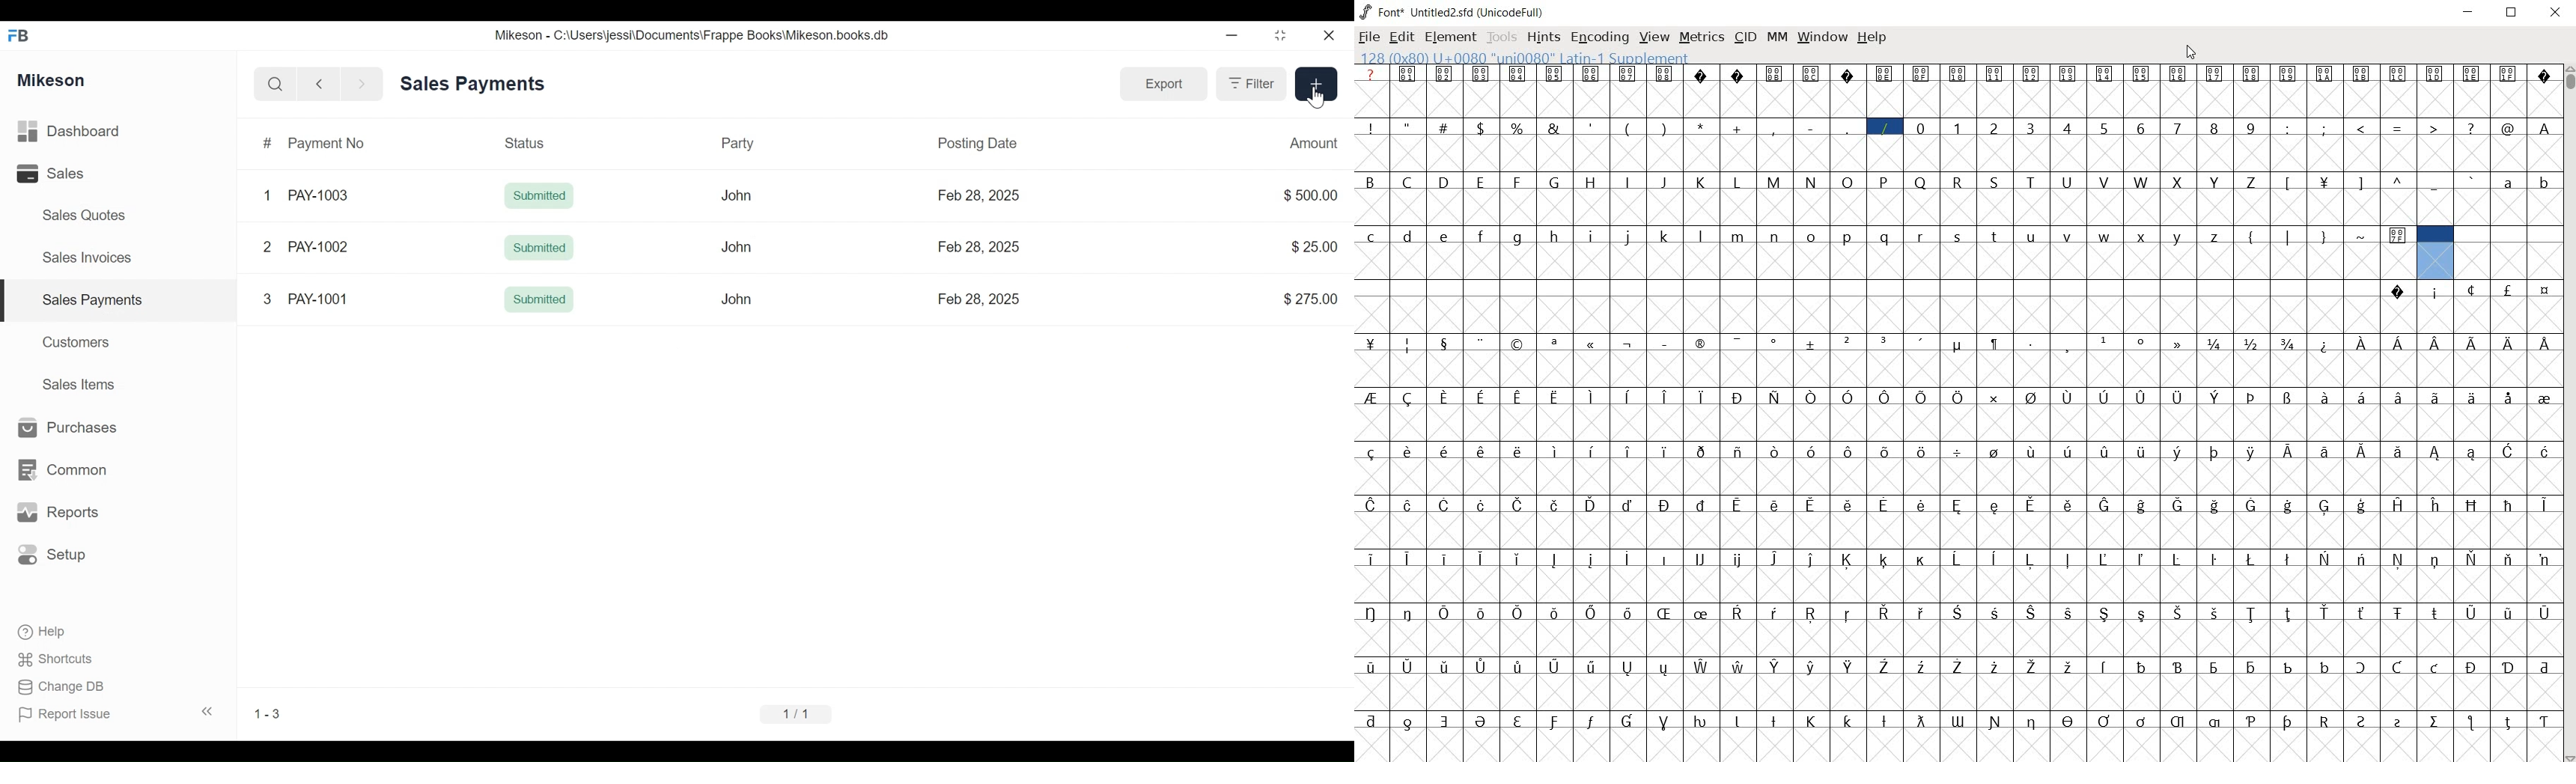 This screenshot has width=2576, height=784. I want to click on $500.00, so click(1307, 194).